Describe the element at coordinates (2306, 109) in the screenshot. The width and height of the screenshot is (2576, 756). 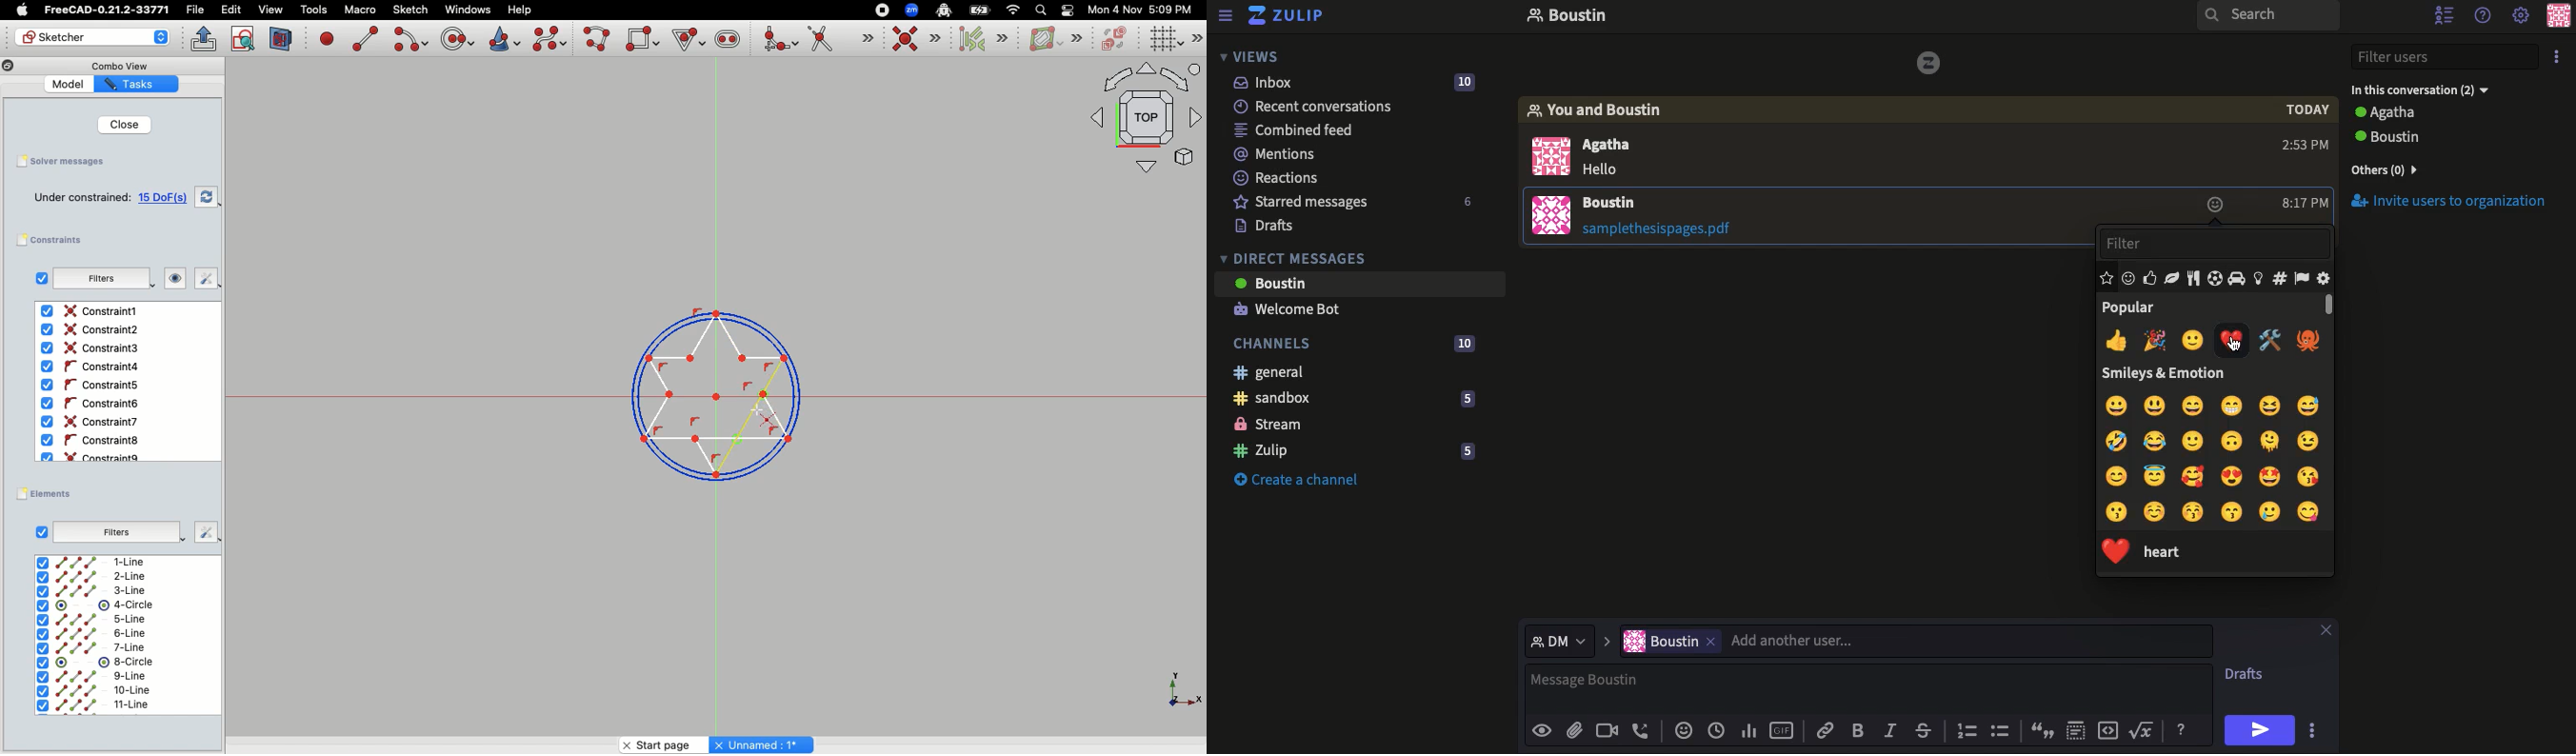
I see `today` at that location.